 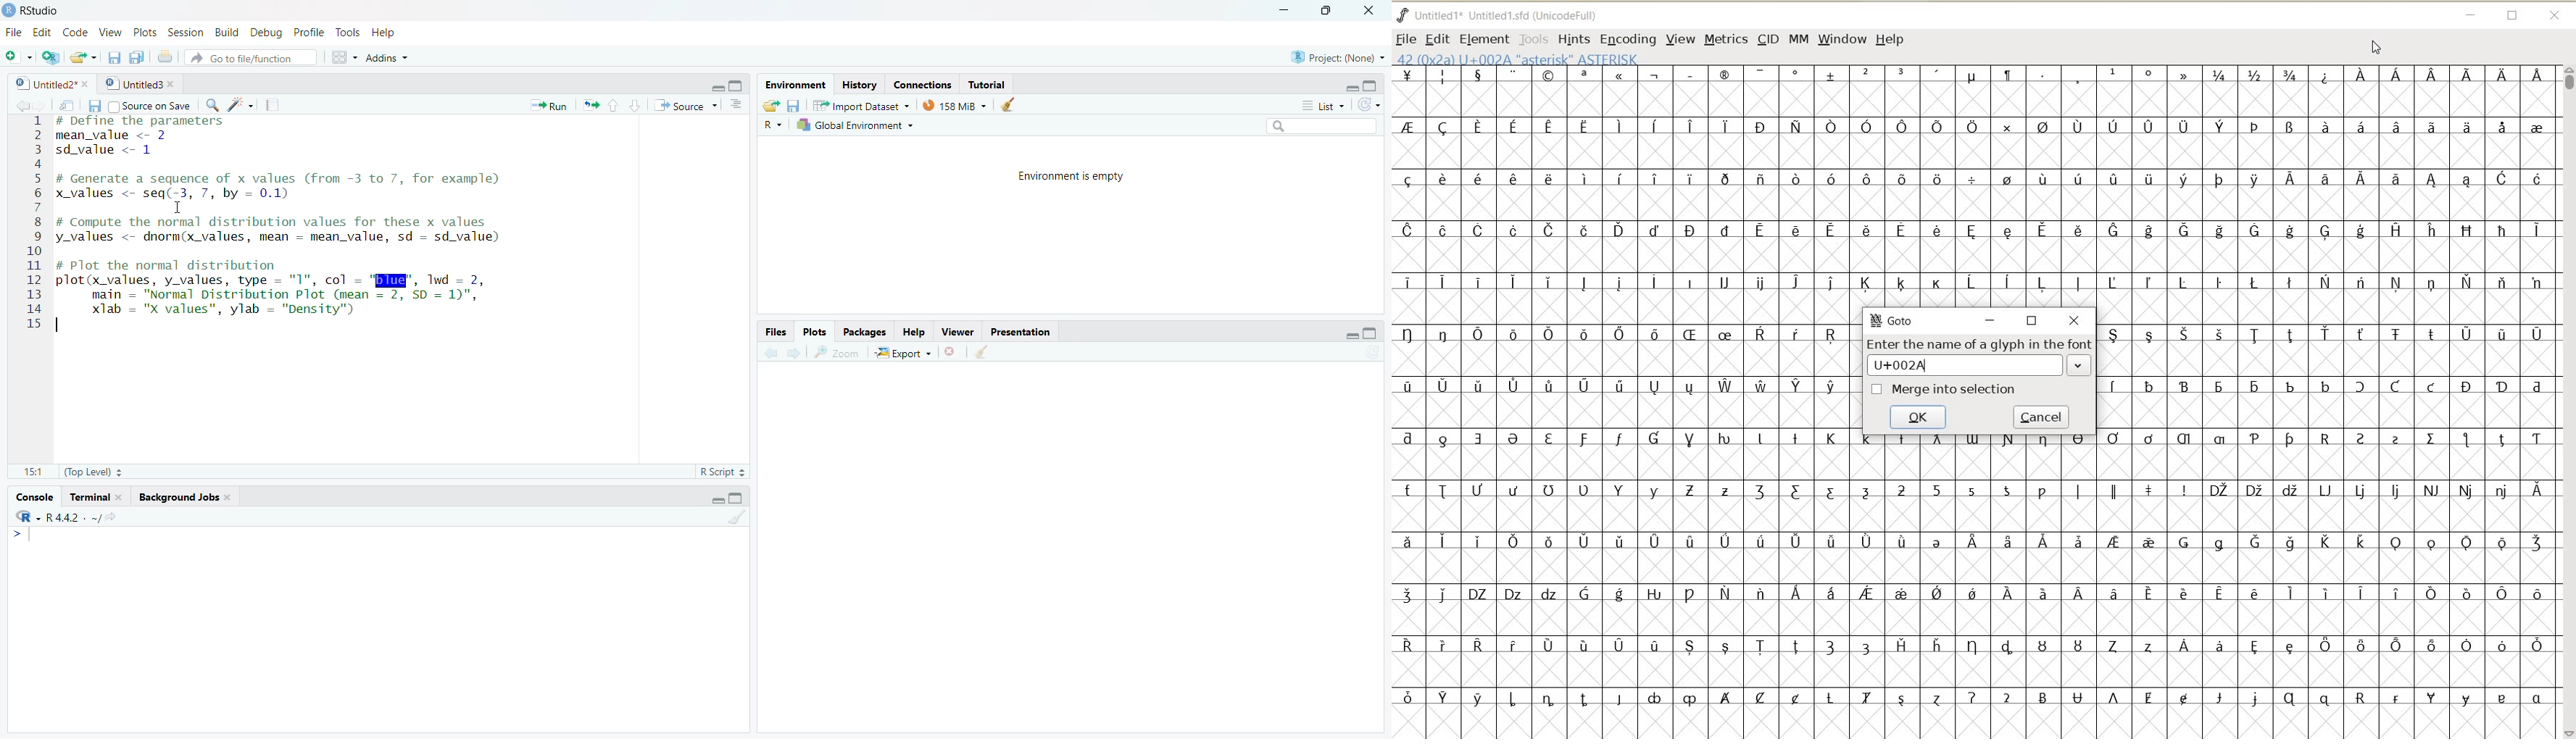 I want to click on HELP, so click(x=1890, y=40).